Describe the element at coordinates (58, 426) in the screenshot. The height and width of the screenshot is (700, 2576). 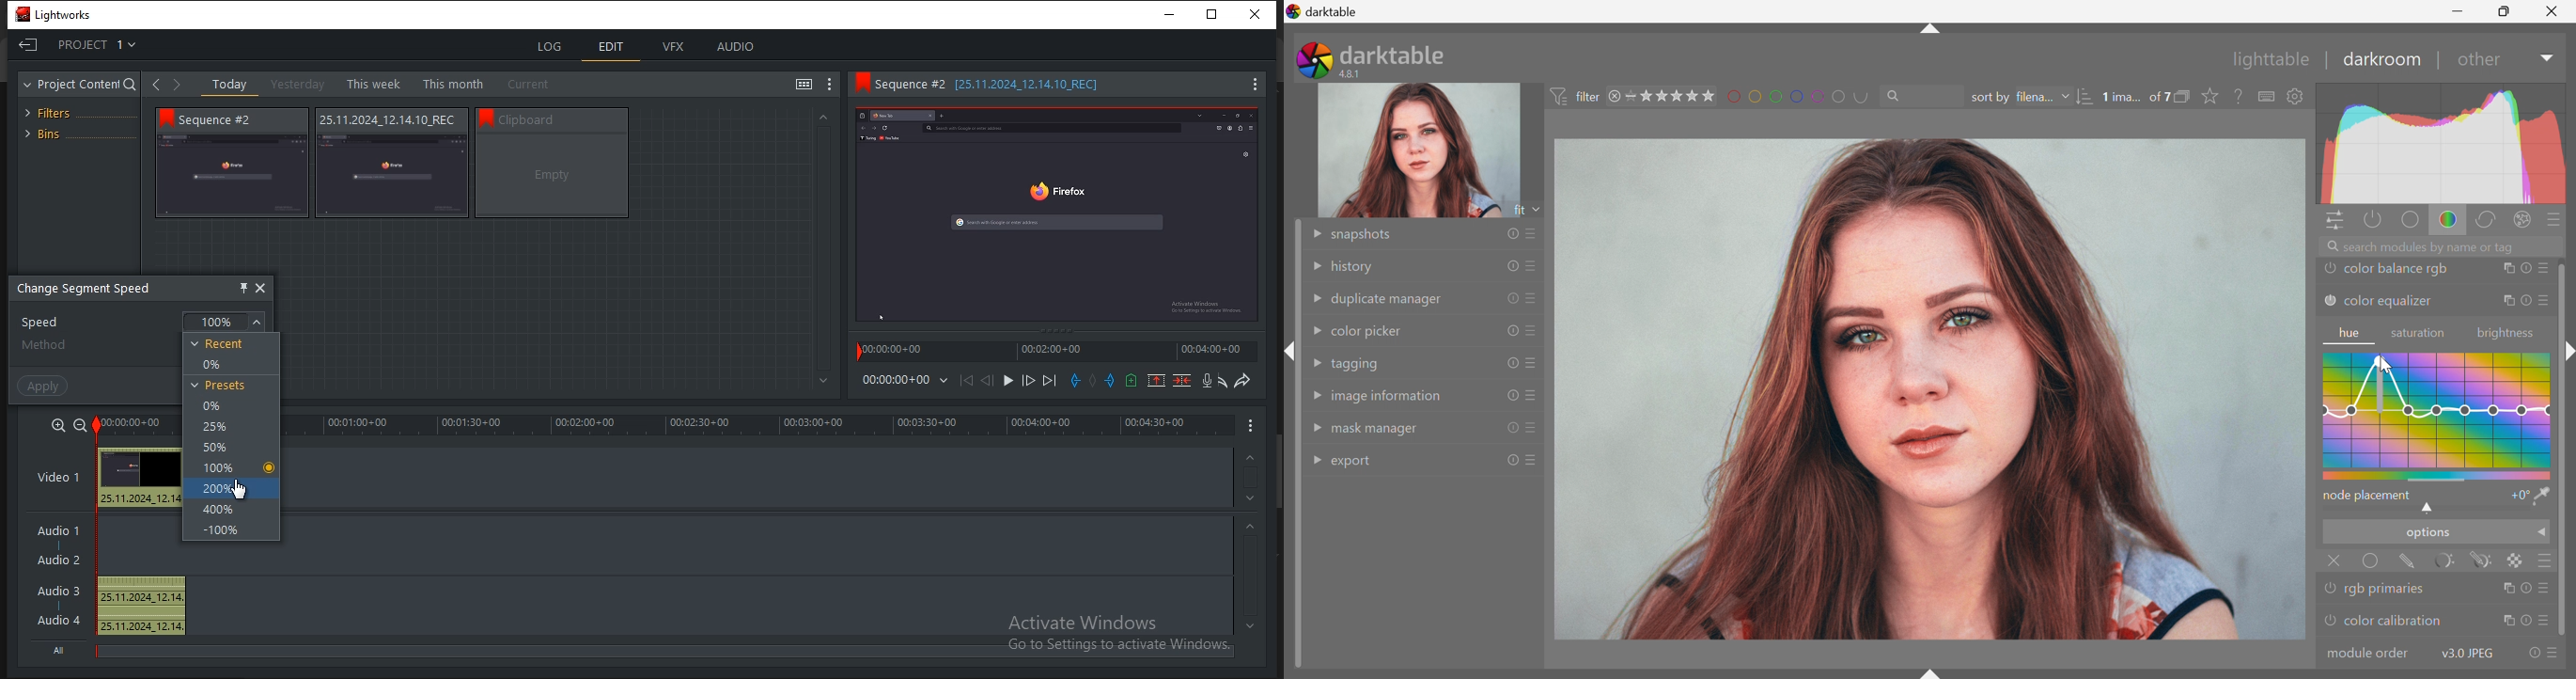
I see `zoom in` at that location.